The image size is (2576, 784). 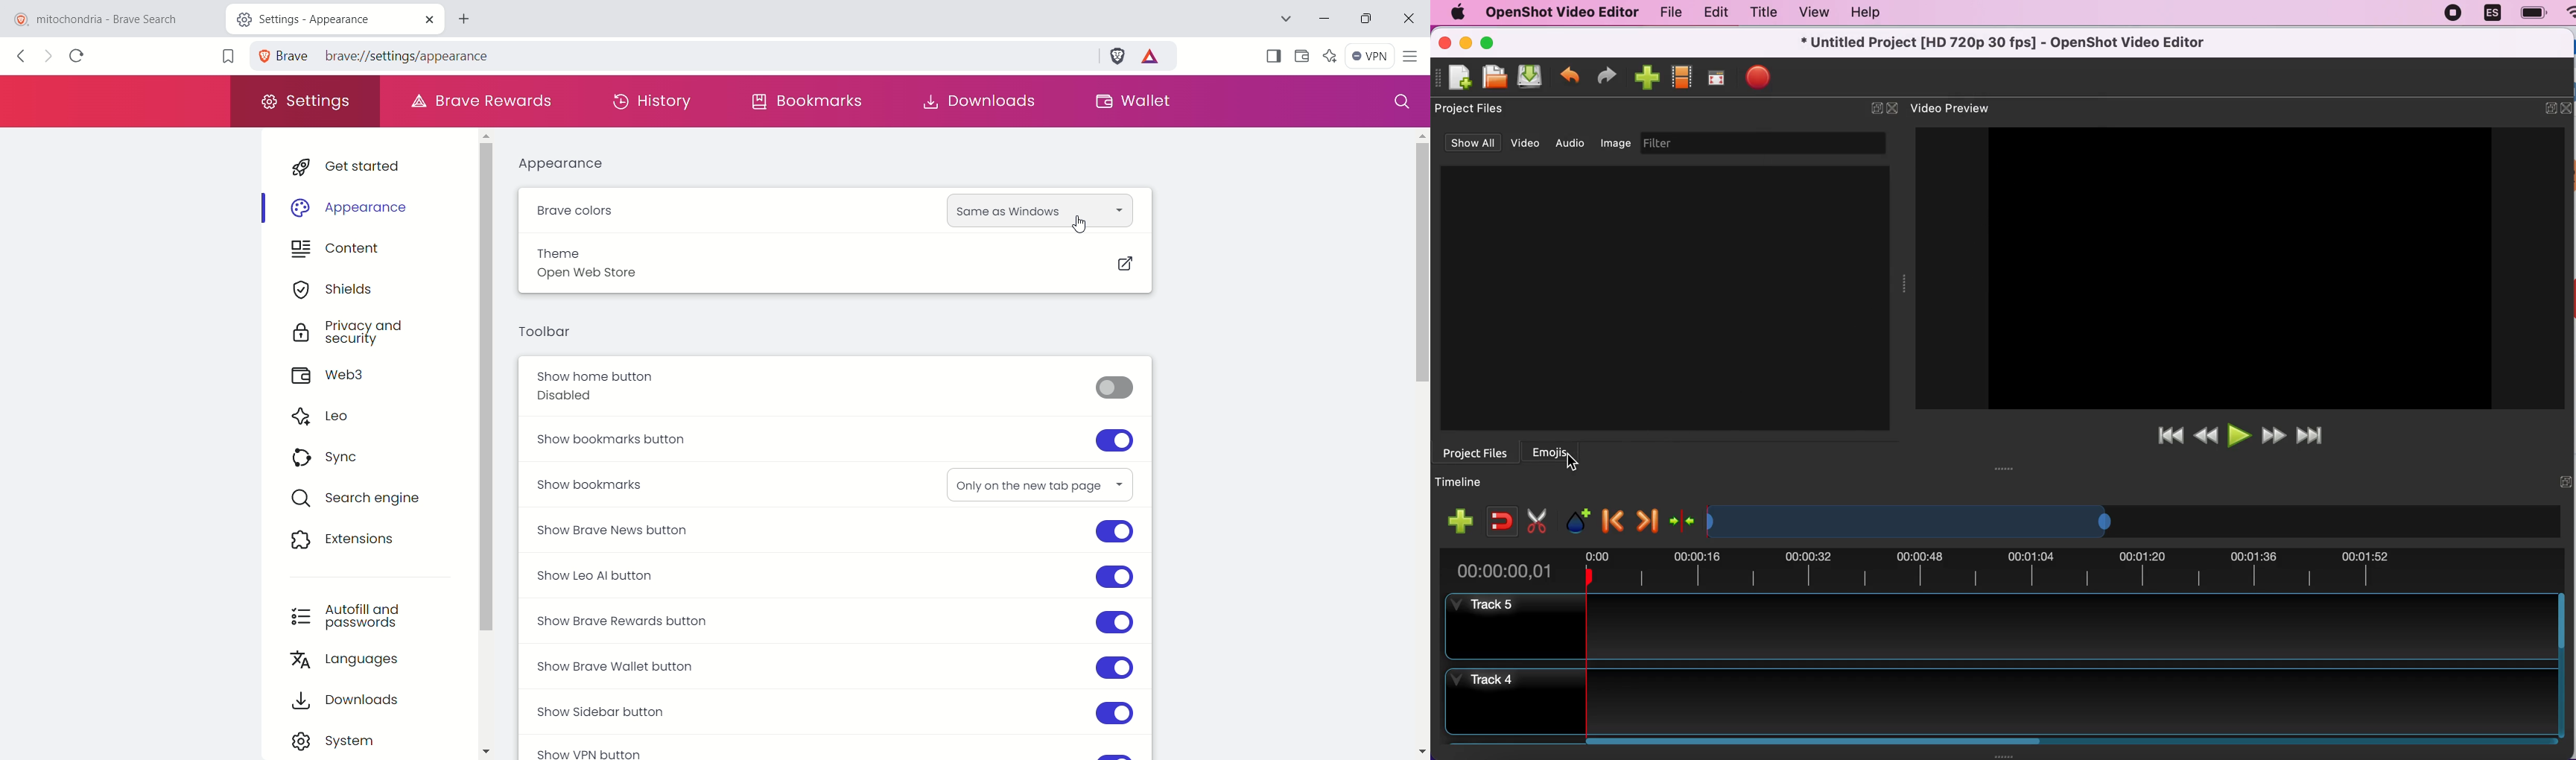 I want to click on theme open web store, so click(x=837, y=270).